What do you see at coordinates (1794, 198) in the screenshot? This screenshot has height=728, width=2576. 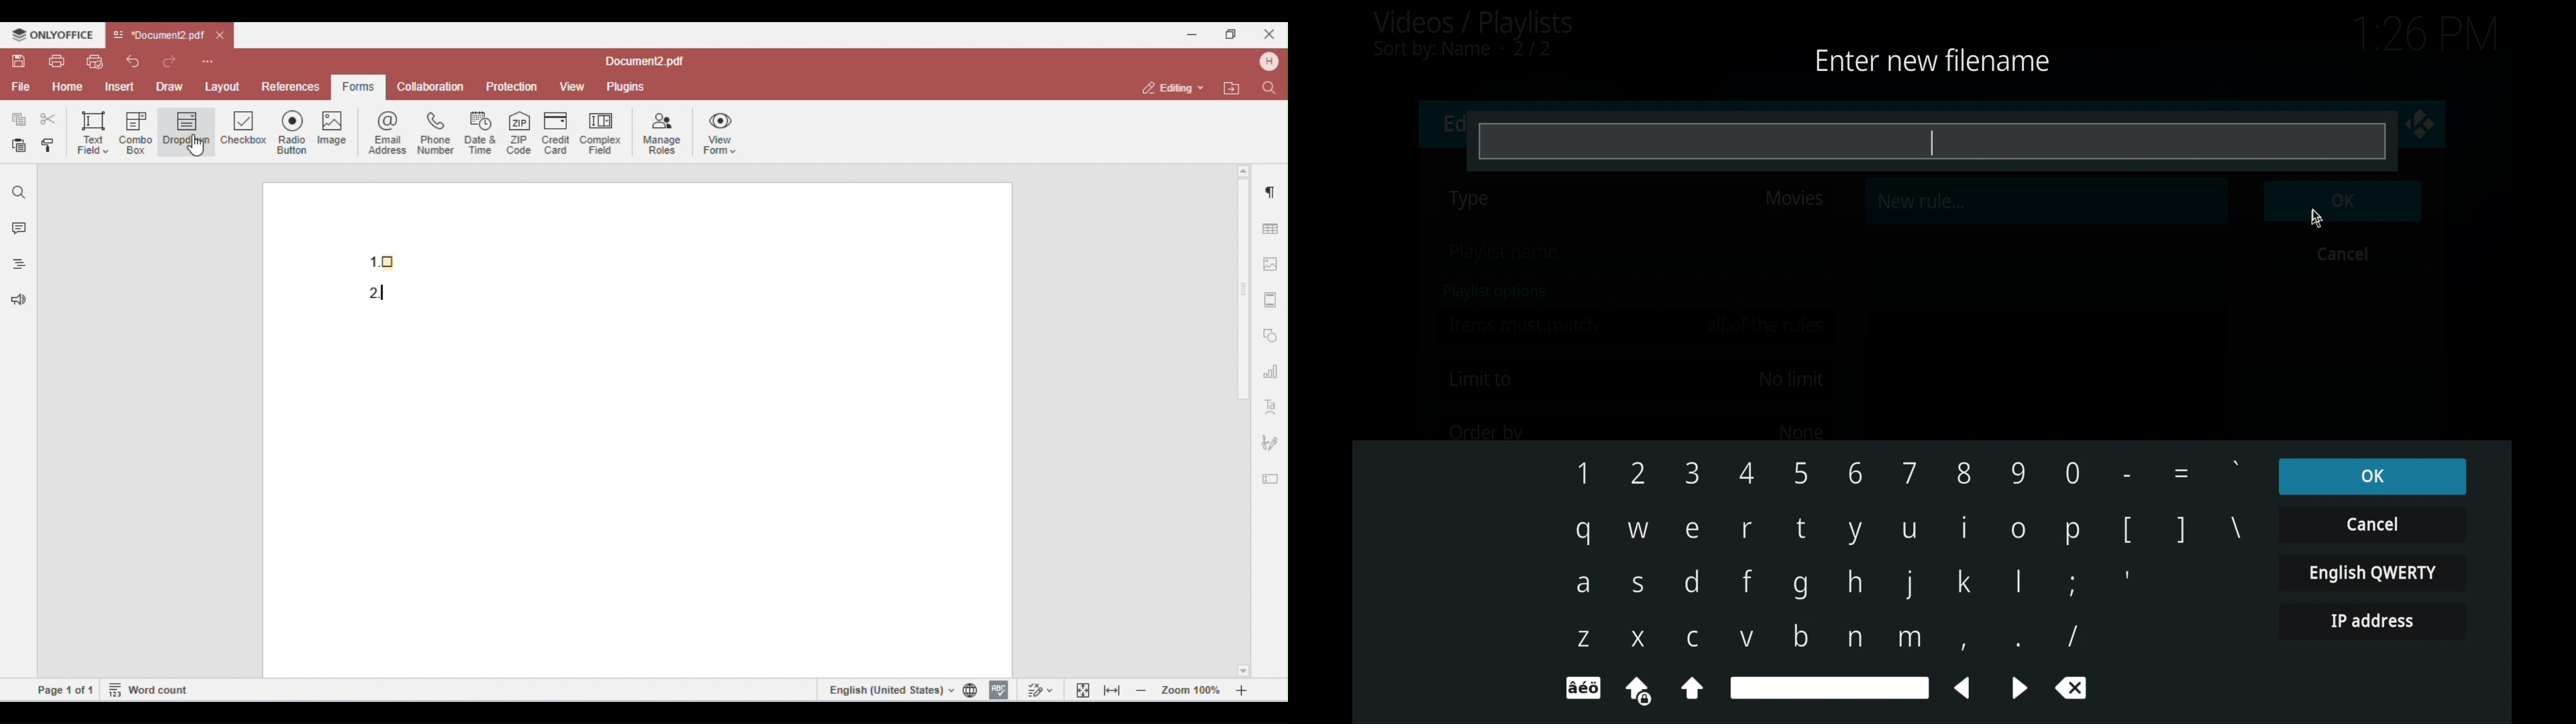 I see `movies` at bounding box center [1794, 198].